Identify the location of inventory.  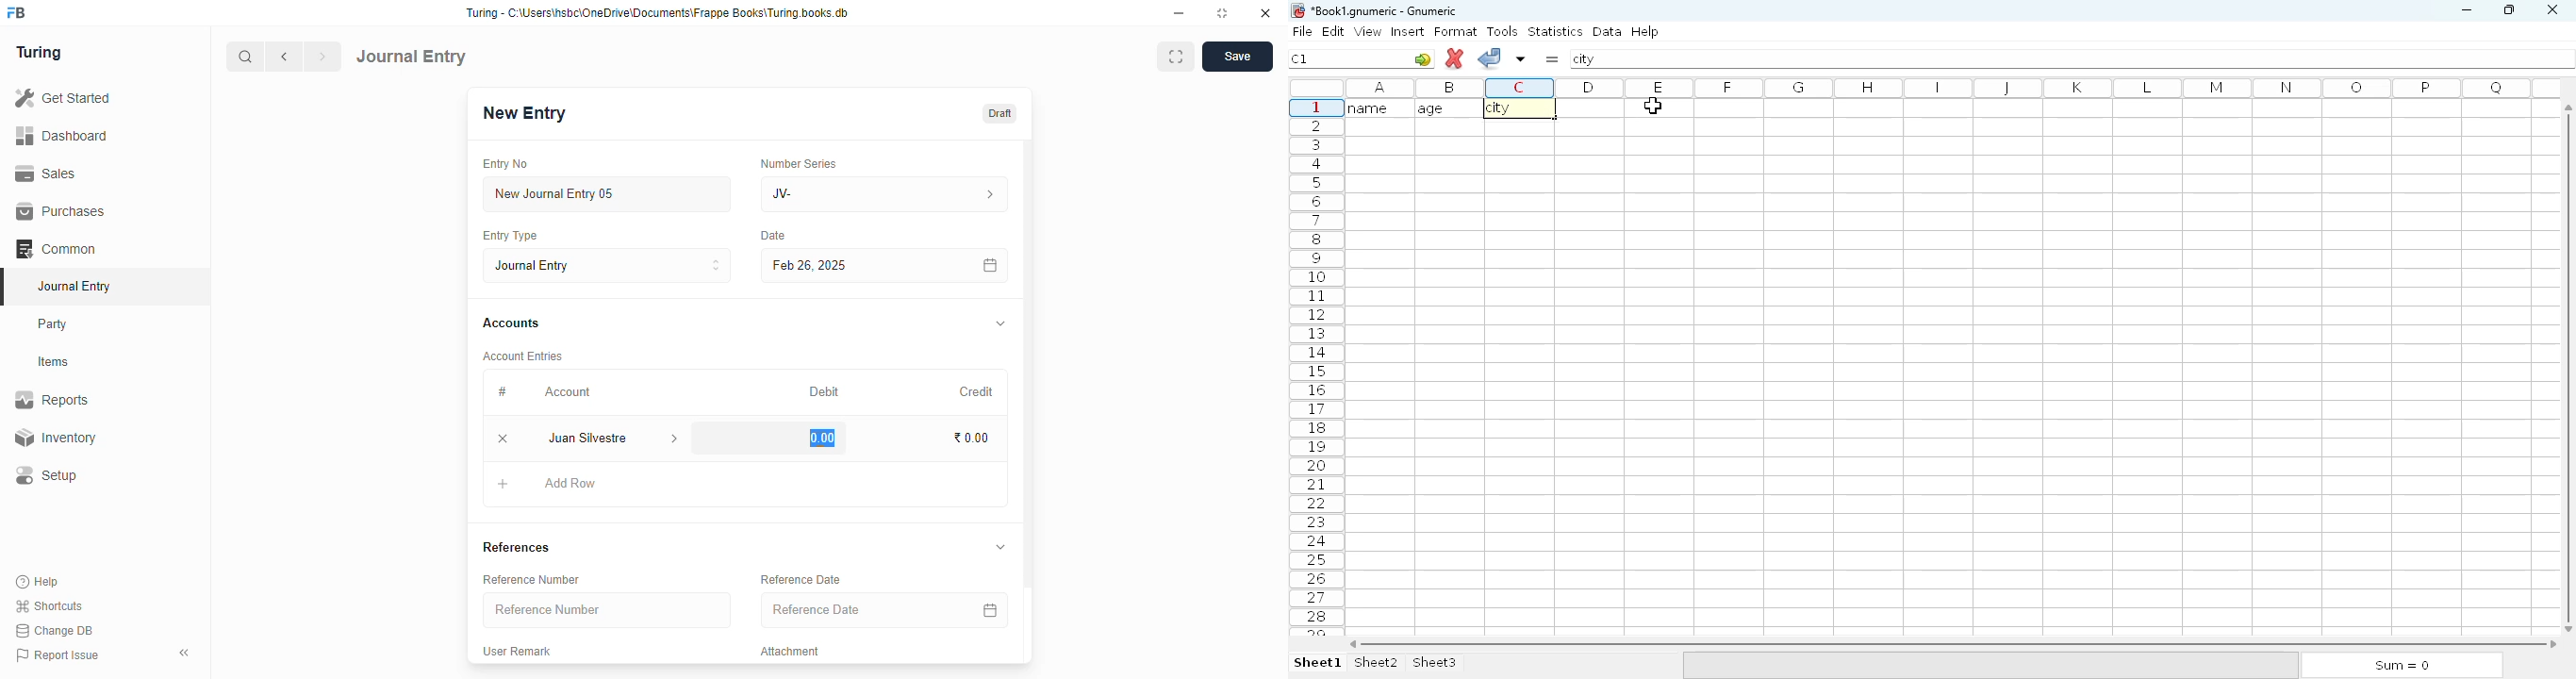
(55, 438).